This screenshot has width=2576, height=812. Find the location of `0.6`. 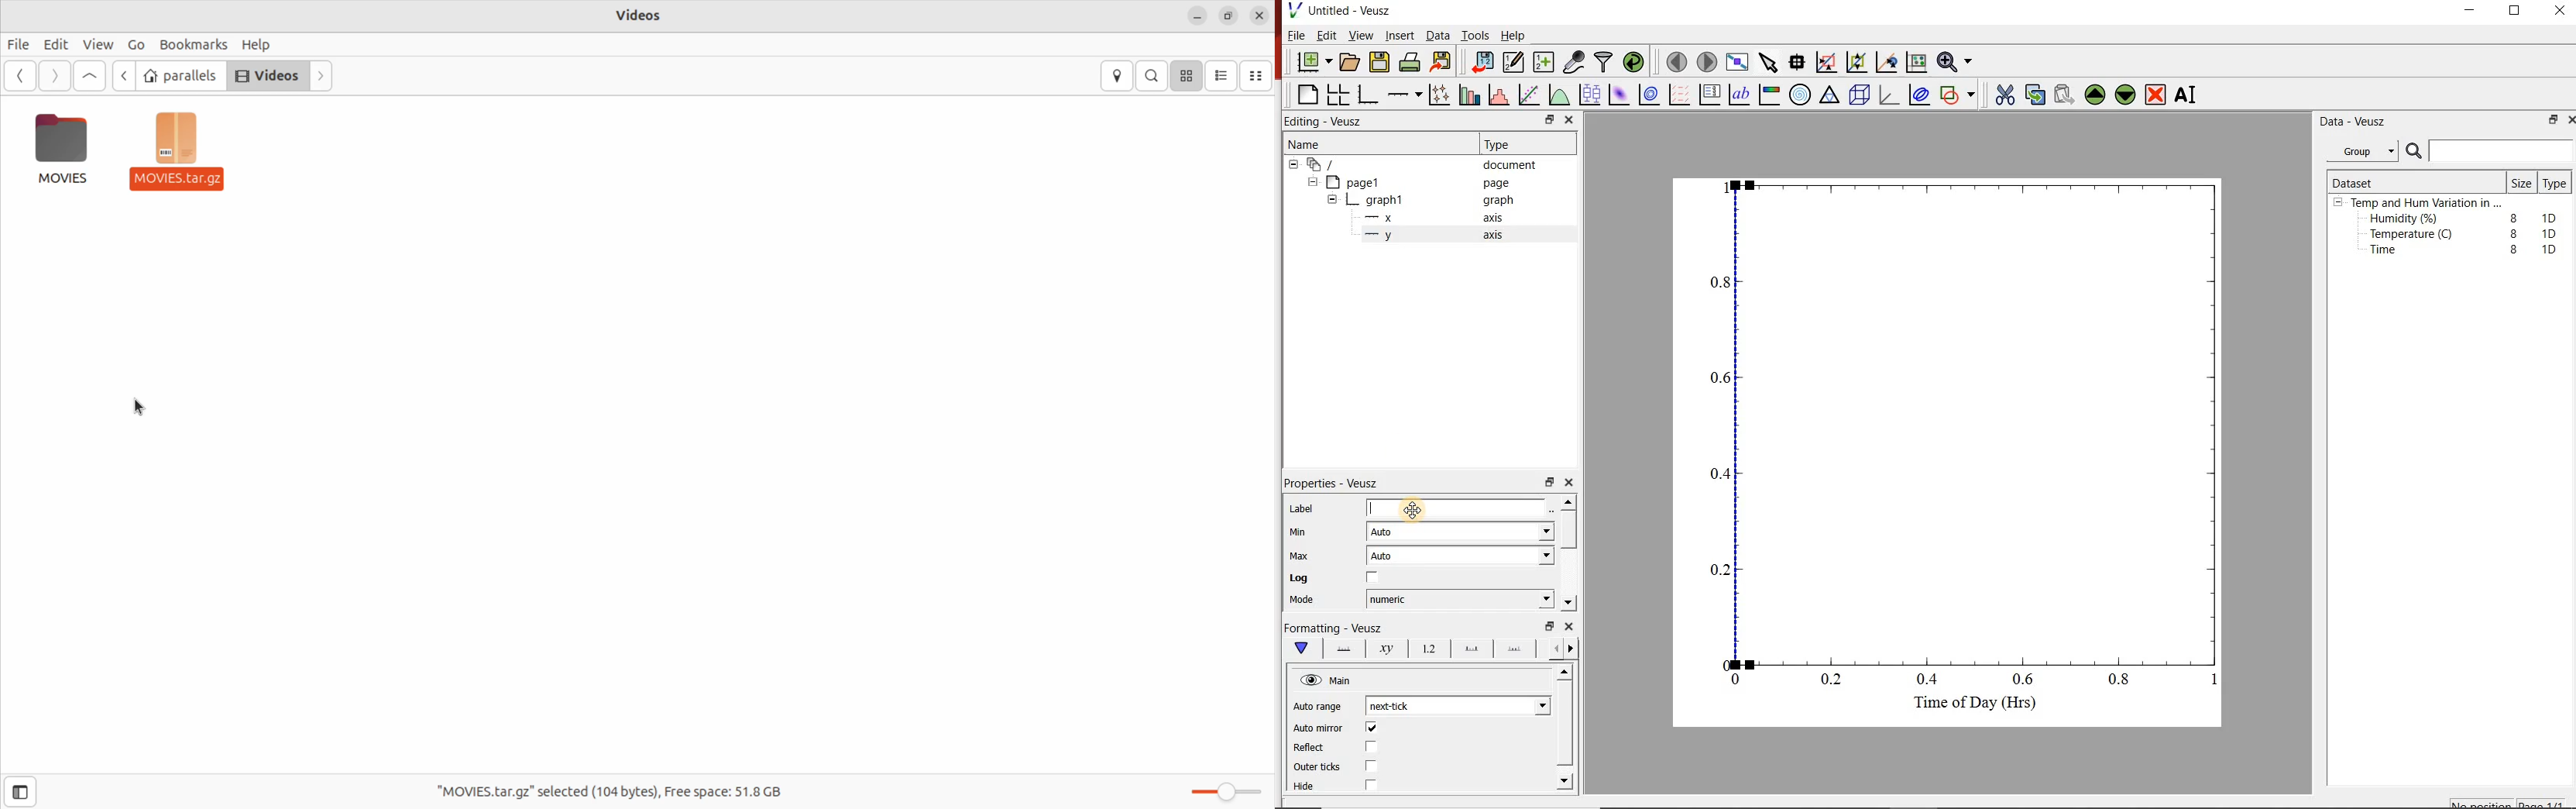

0.6 is located at coordinates (2024, 679).